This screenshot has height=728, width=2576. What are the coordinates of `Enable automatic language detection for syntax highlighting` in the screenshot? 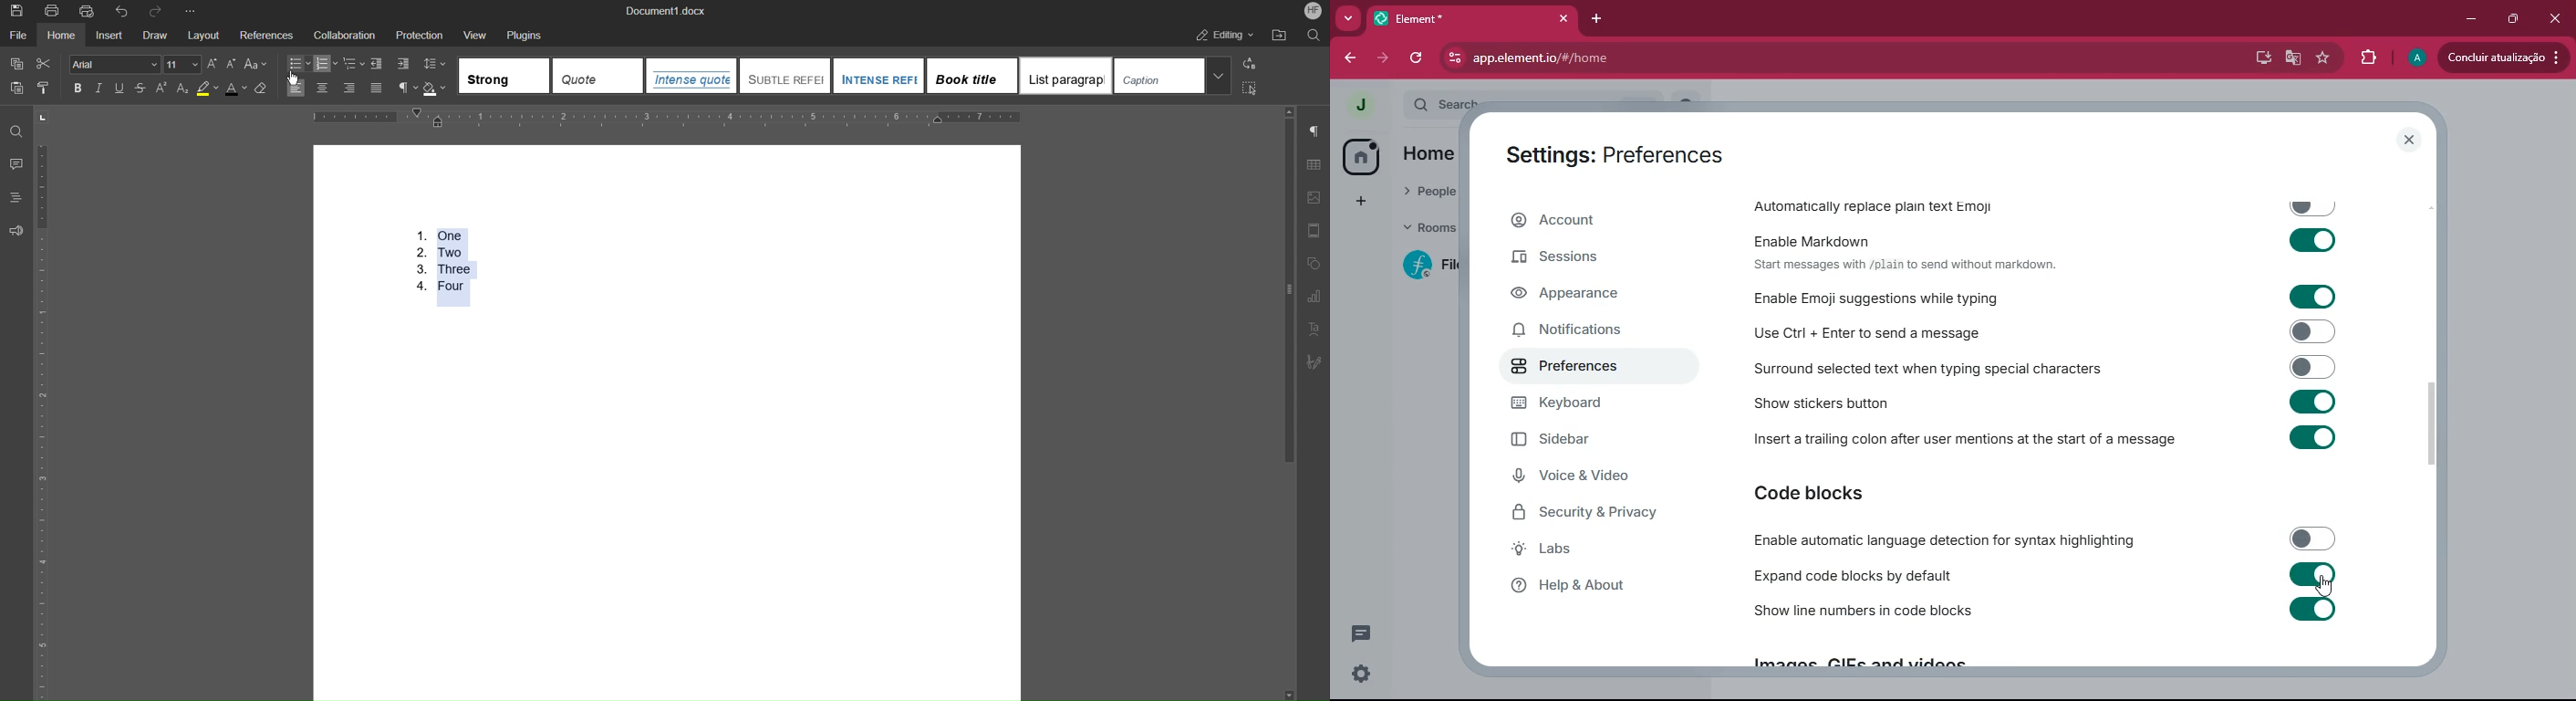 It's located at (2043, 540).